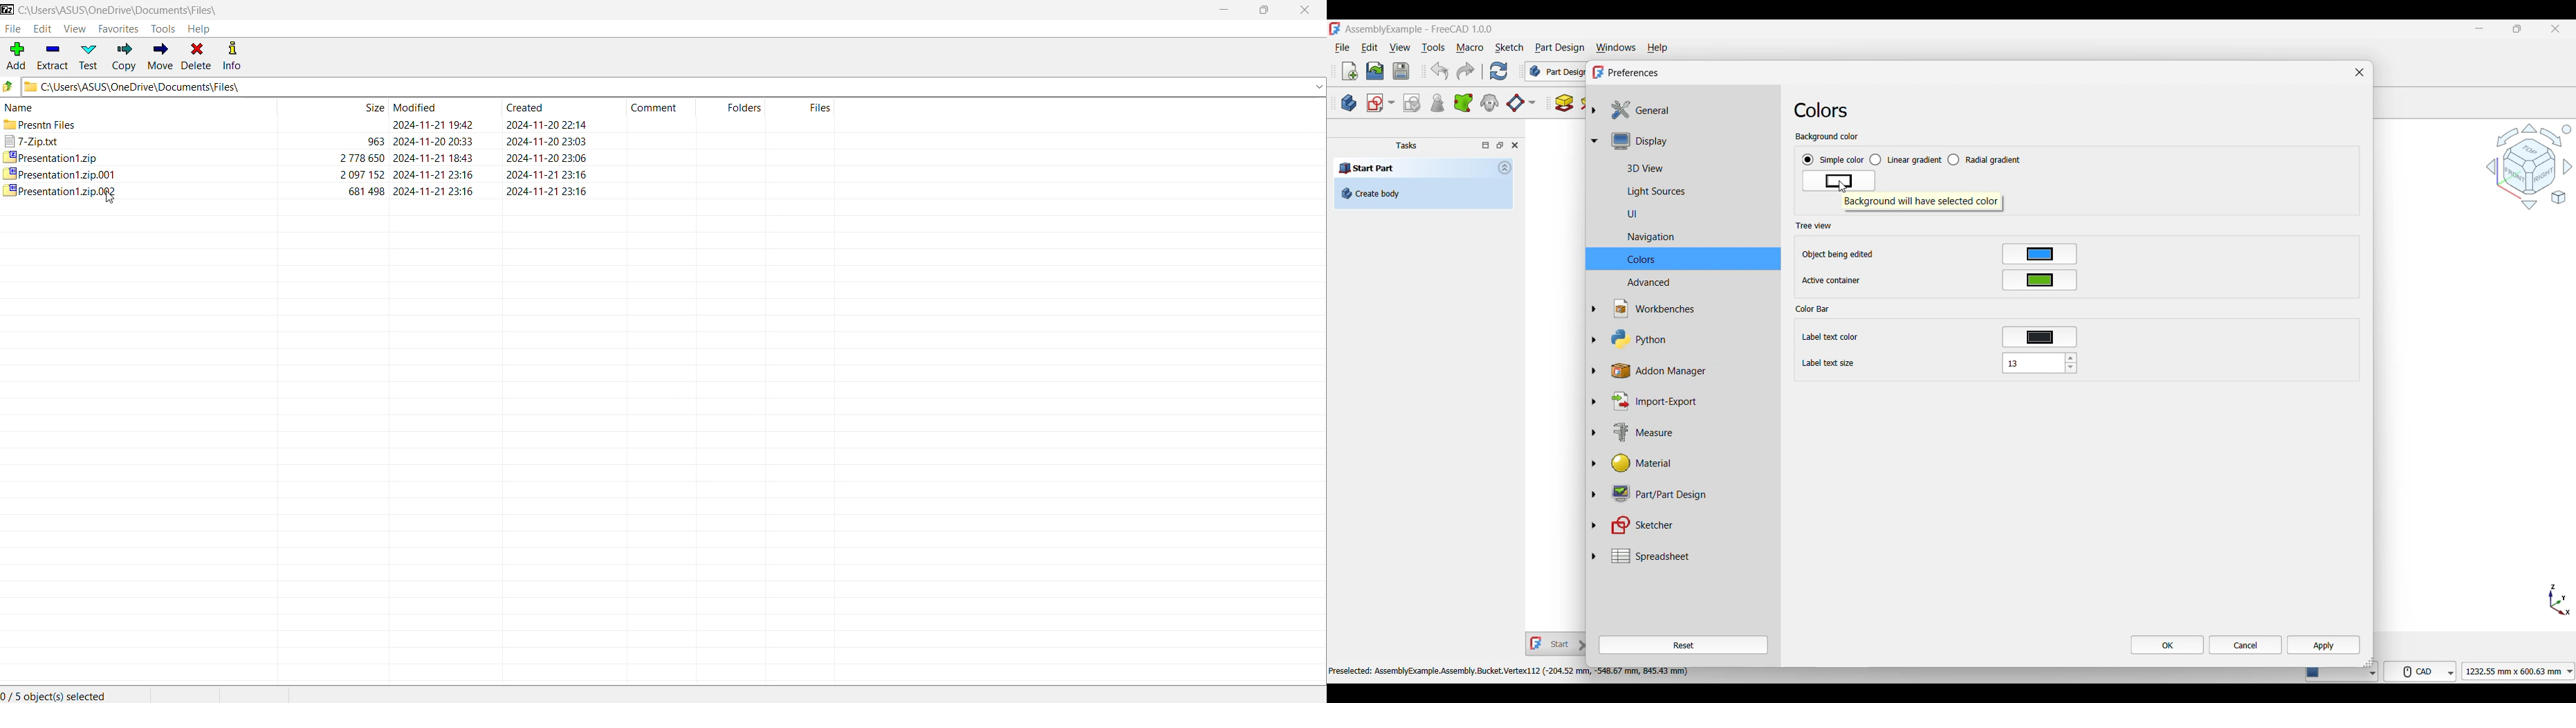 The image size is (2576, 728). I want to click on 2024-11-20 20:33, so click(436, 141).